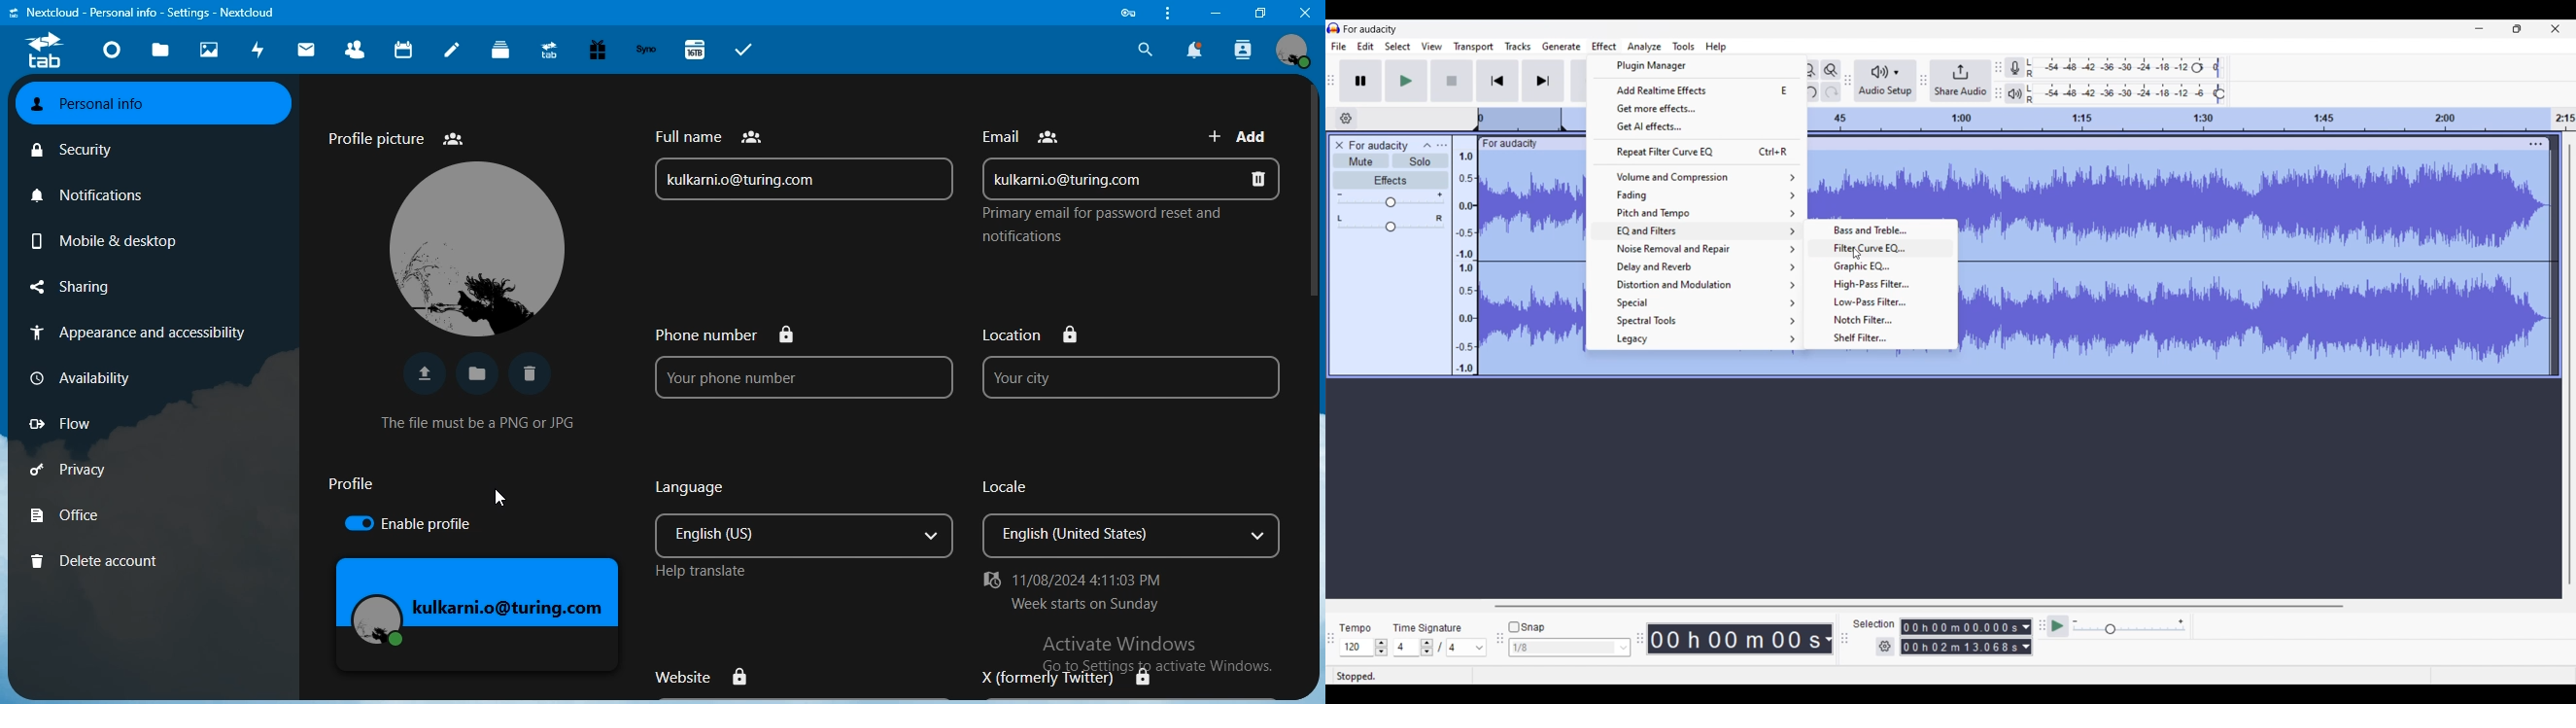  Describe the element at coordinates (1716, 47) in the screenshot. I see `Help menu` at that location.